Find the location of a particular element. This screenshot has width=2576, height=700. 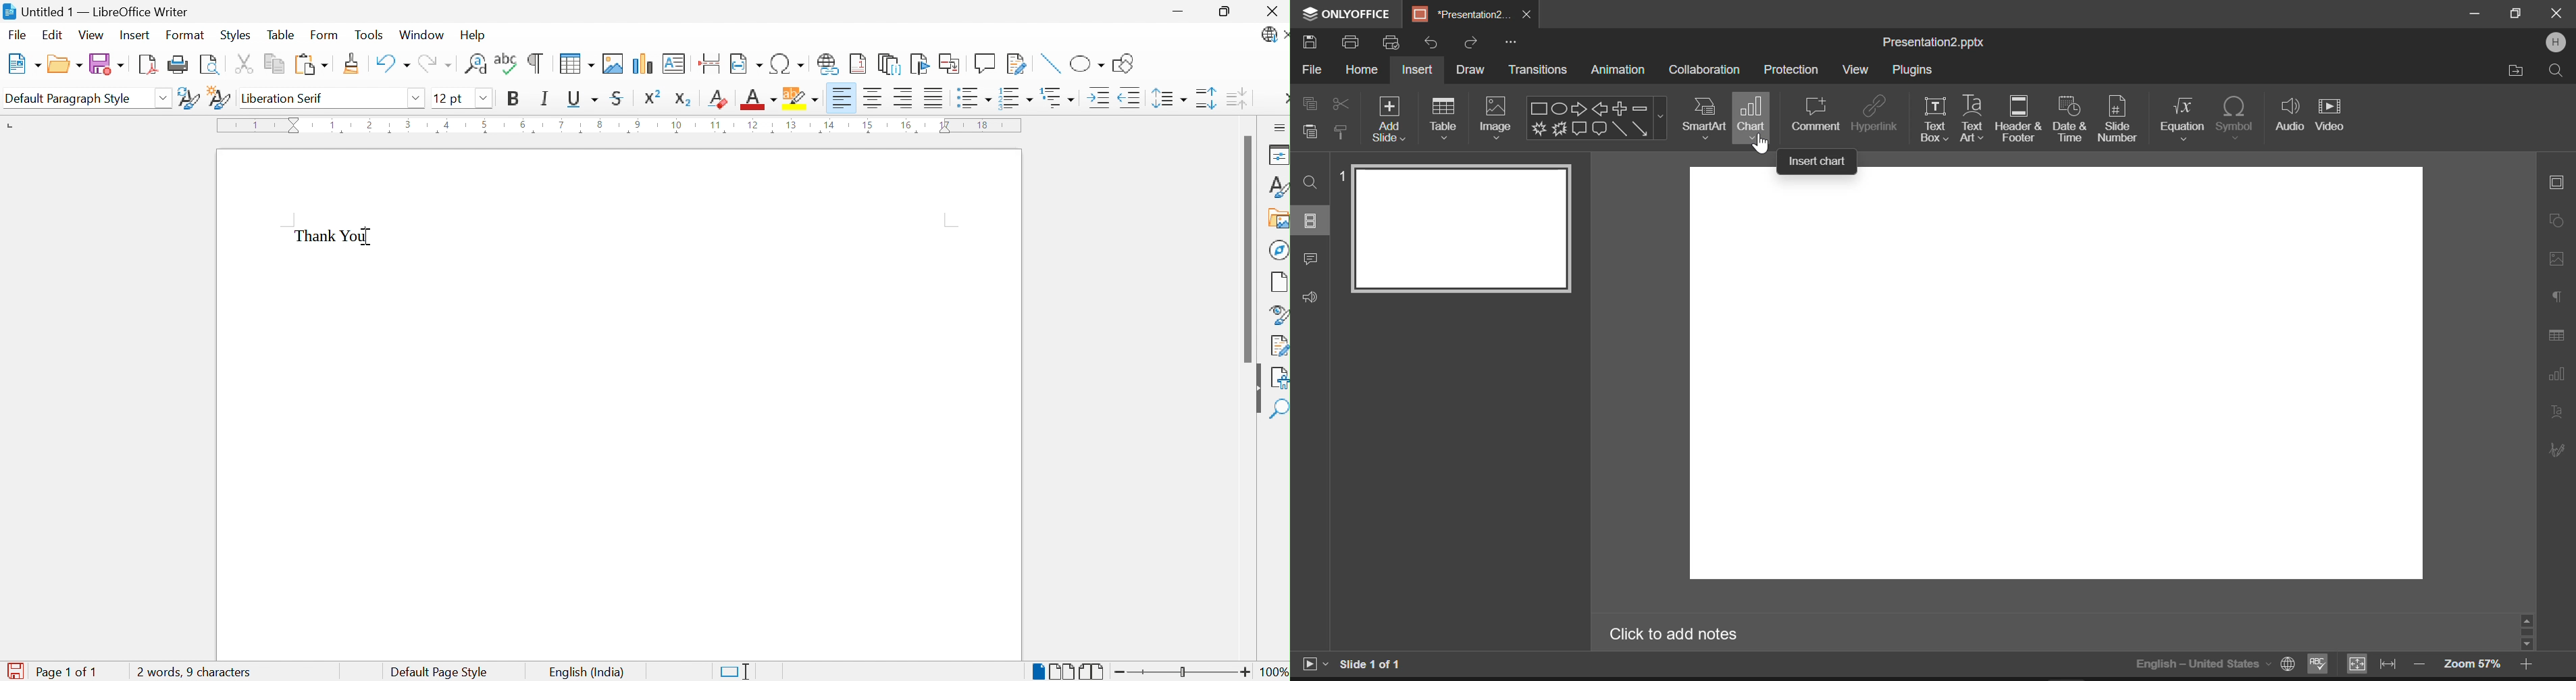

Insert Cross-reference is located at coordinates (952, 64).